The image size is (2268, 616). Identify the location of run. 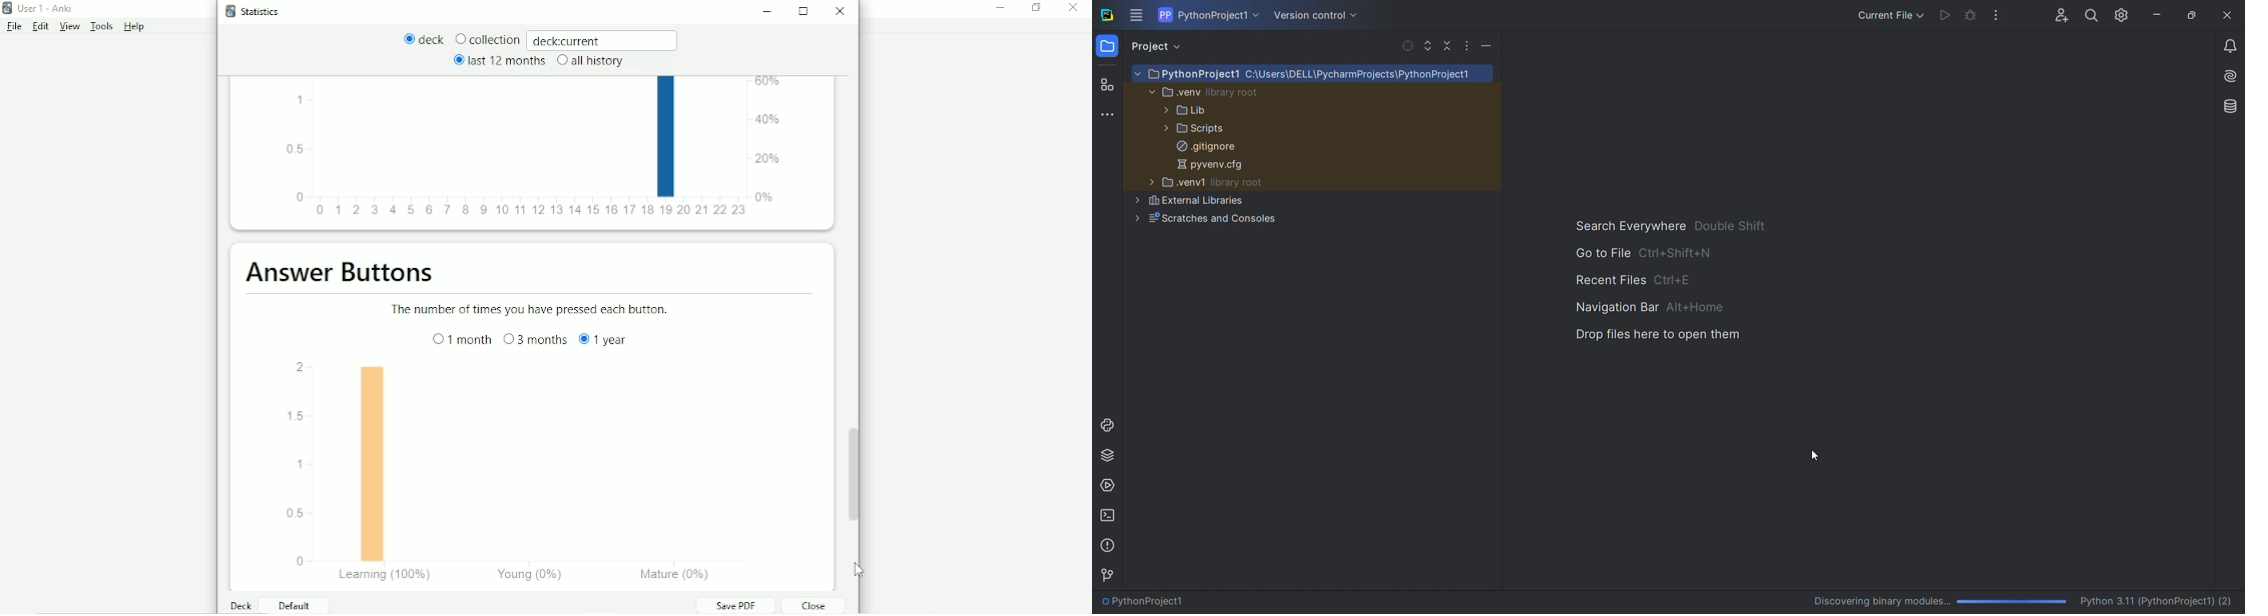
(1943, 15).